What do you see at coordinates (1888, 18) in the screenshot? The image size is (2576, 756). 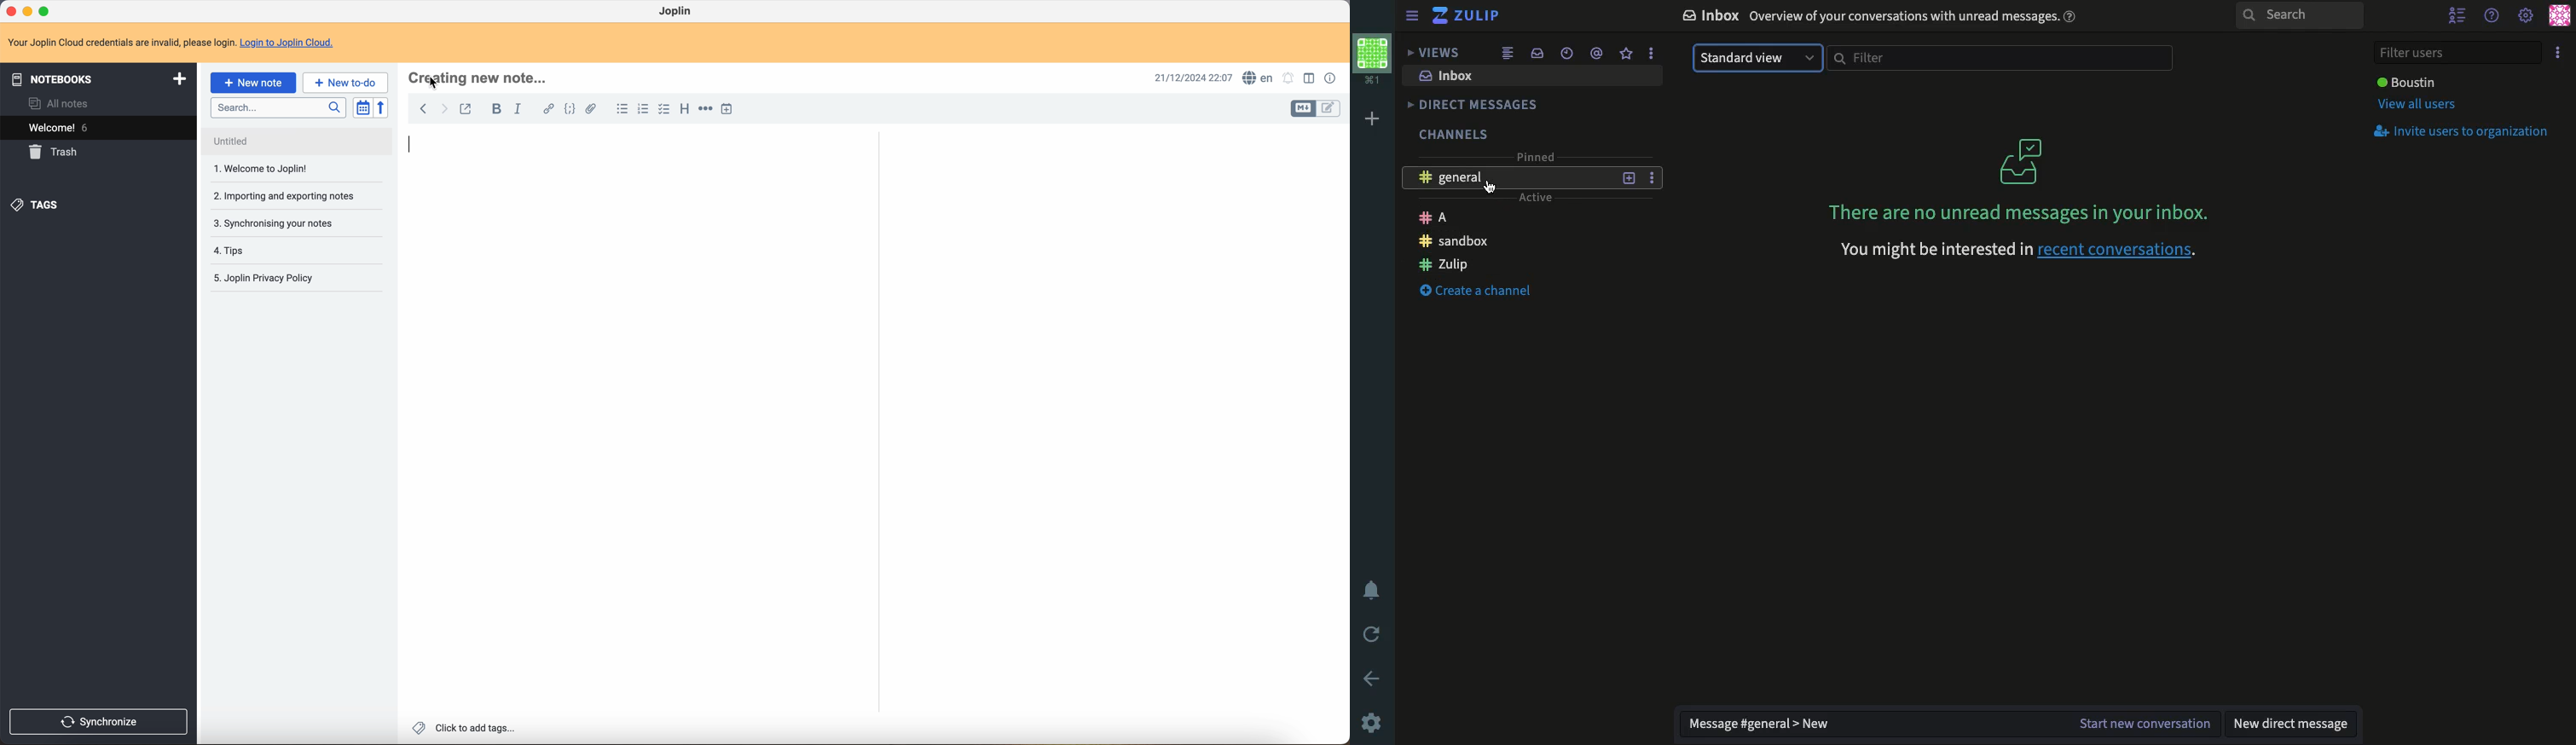 I see `Inbox` at bounding box center [1888, 18].